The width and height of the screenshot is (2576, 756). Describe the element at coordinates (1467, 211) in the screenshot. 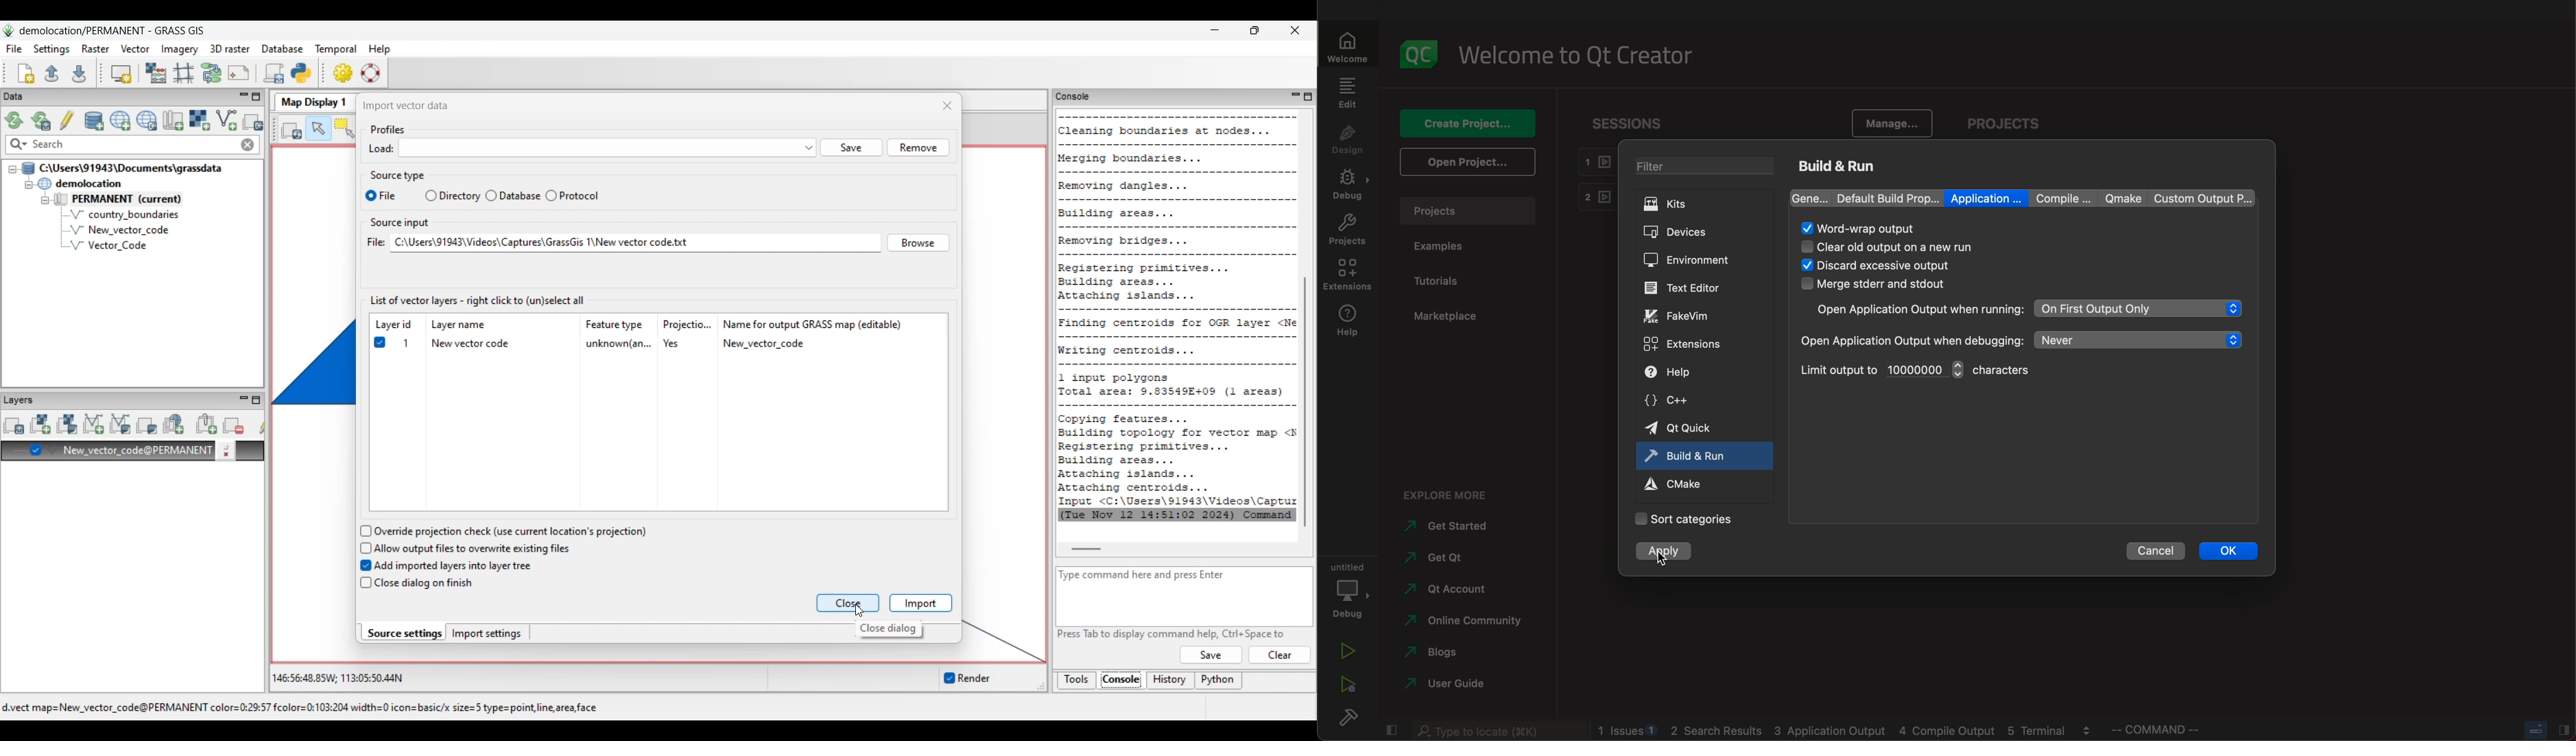

I see `projects` at that location.